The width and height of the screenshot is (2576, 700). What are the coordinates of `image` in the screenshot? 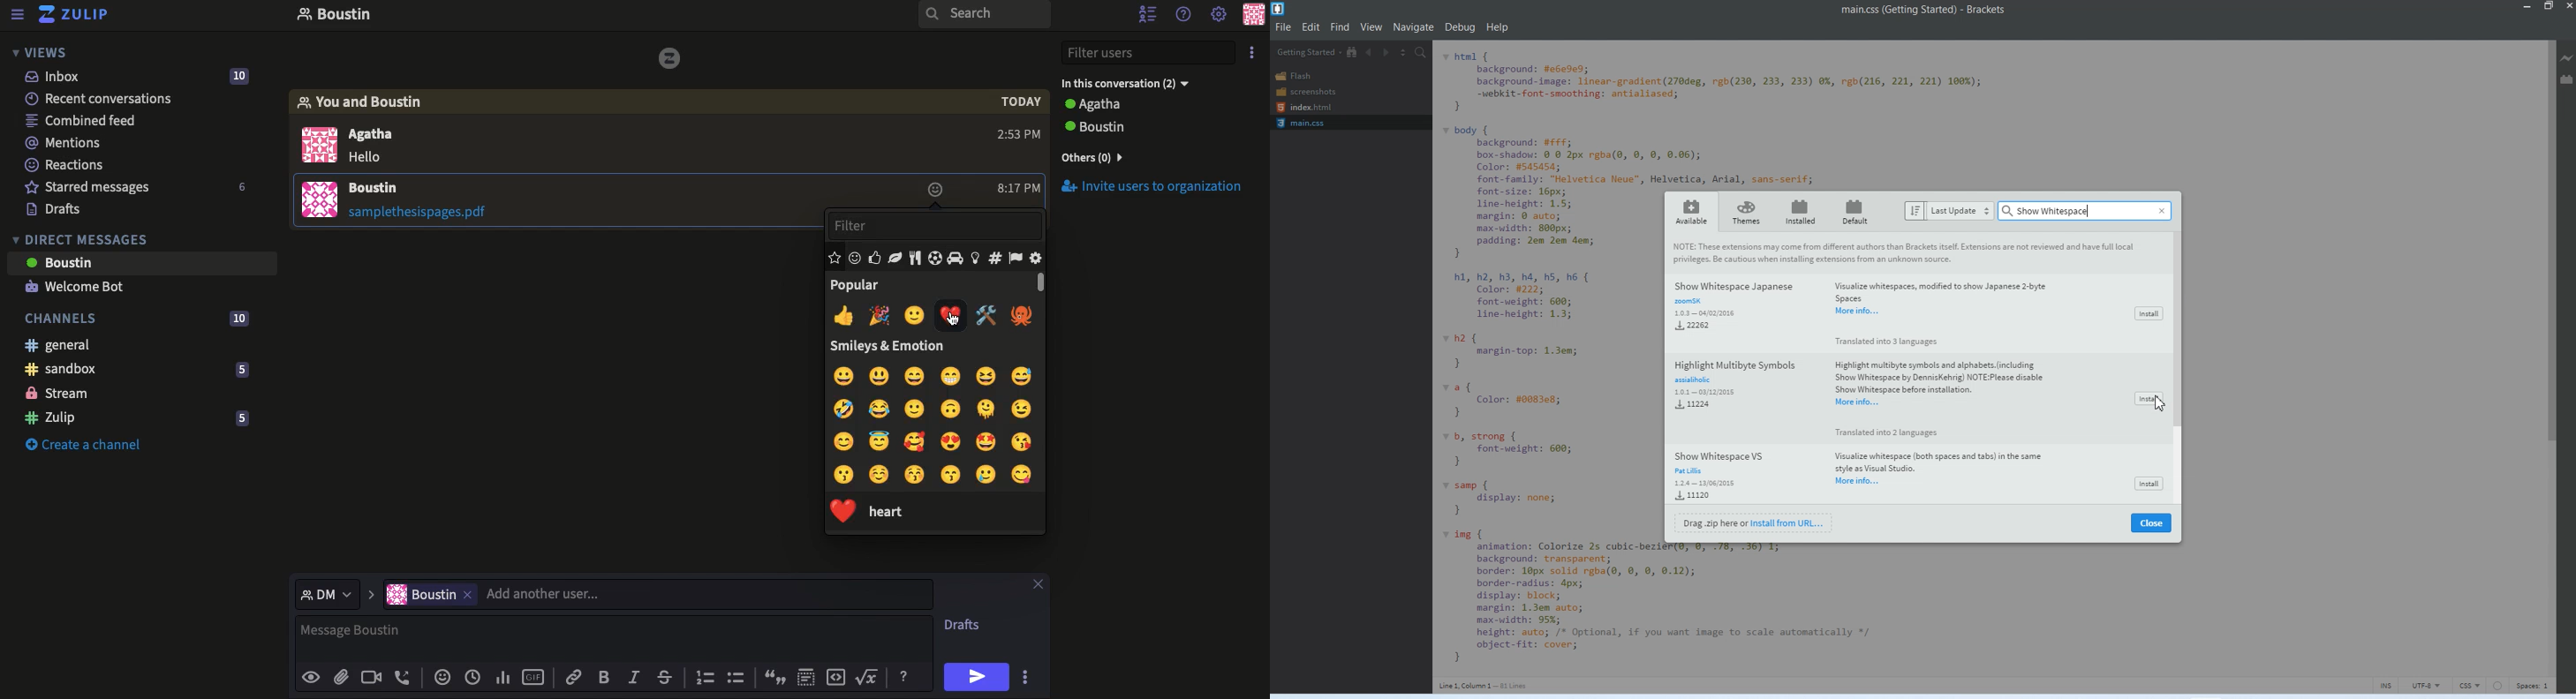 It's located at (672, 58).